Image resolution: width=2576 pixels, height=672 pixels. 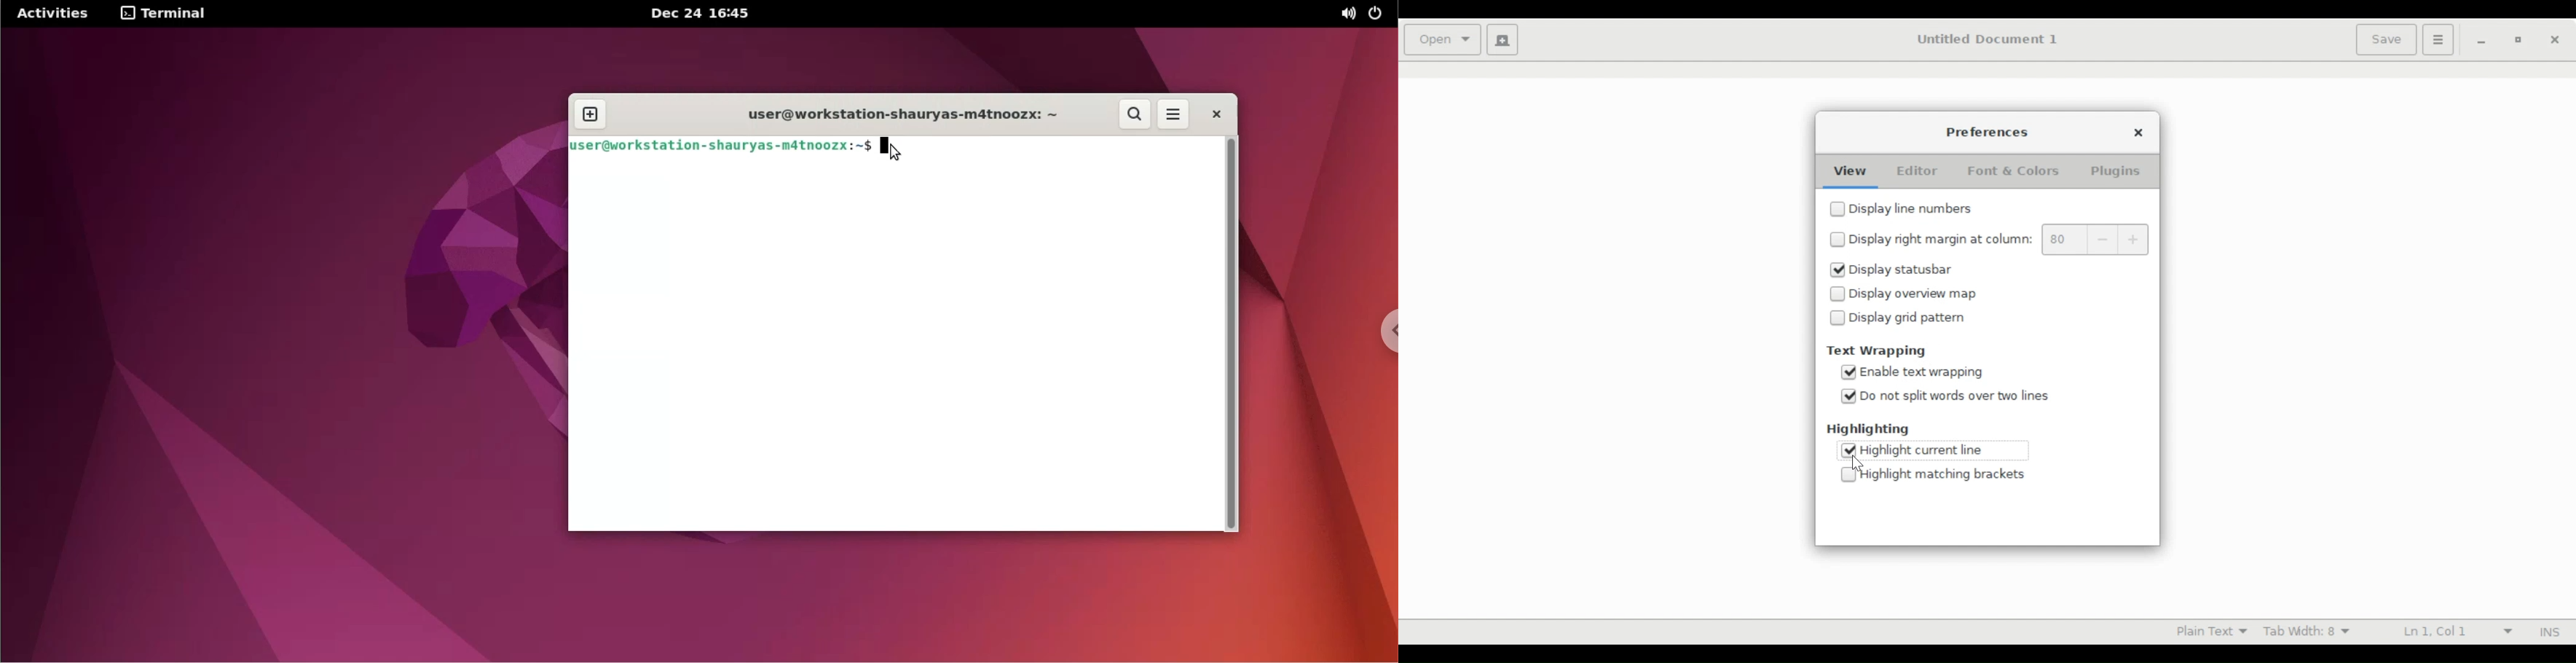 What do you see at coordinates (1859, 463) in the screenshot?
I see `cursor` at bounding box center [1859, 463].